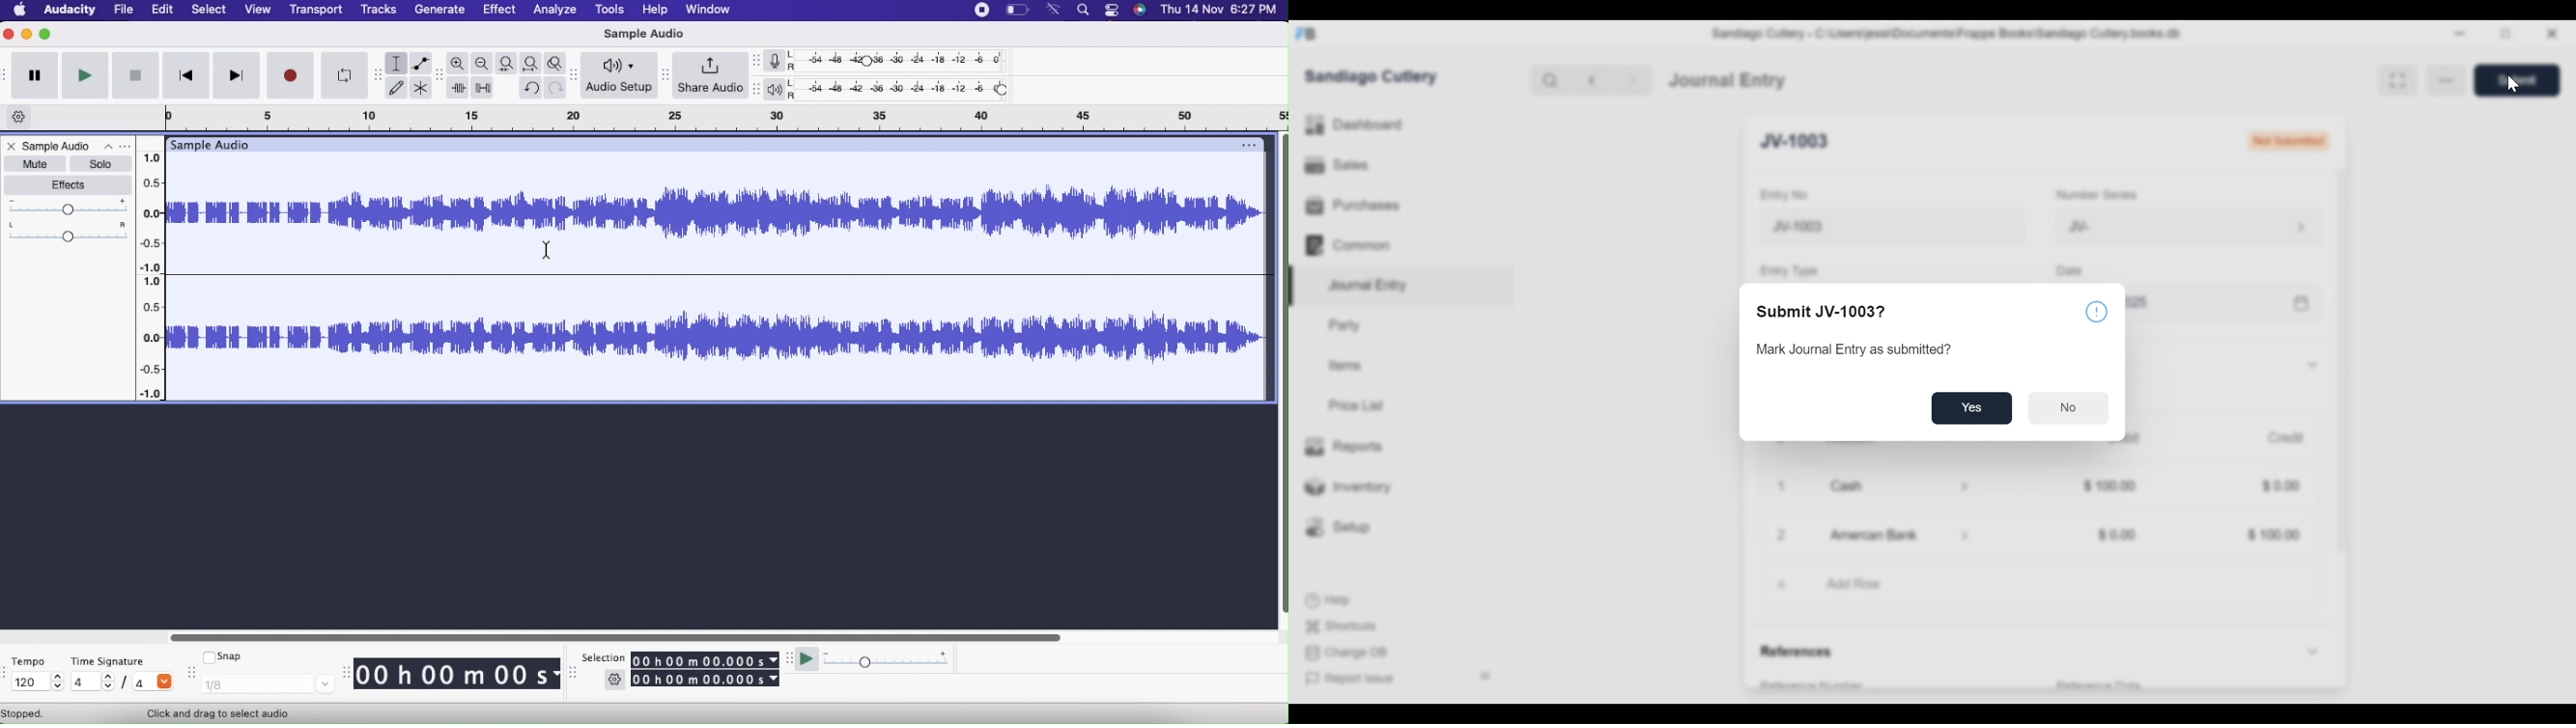 This screenshot has height=728, width=2576. What do you see at coordinates (69, 12) in the screenshot?
I see `Audacity` at bounding box center [69, 12].